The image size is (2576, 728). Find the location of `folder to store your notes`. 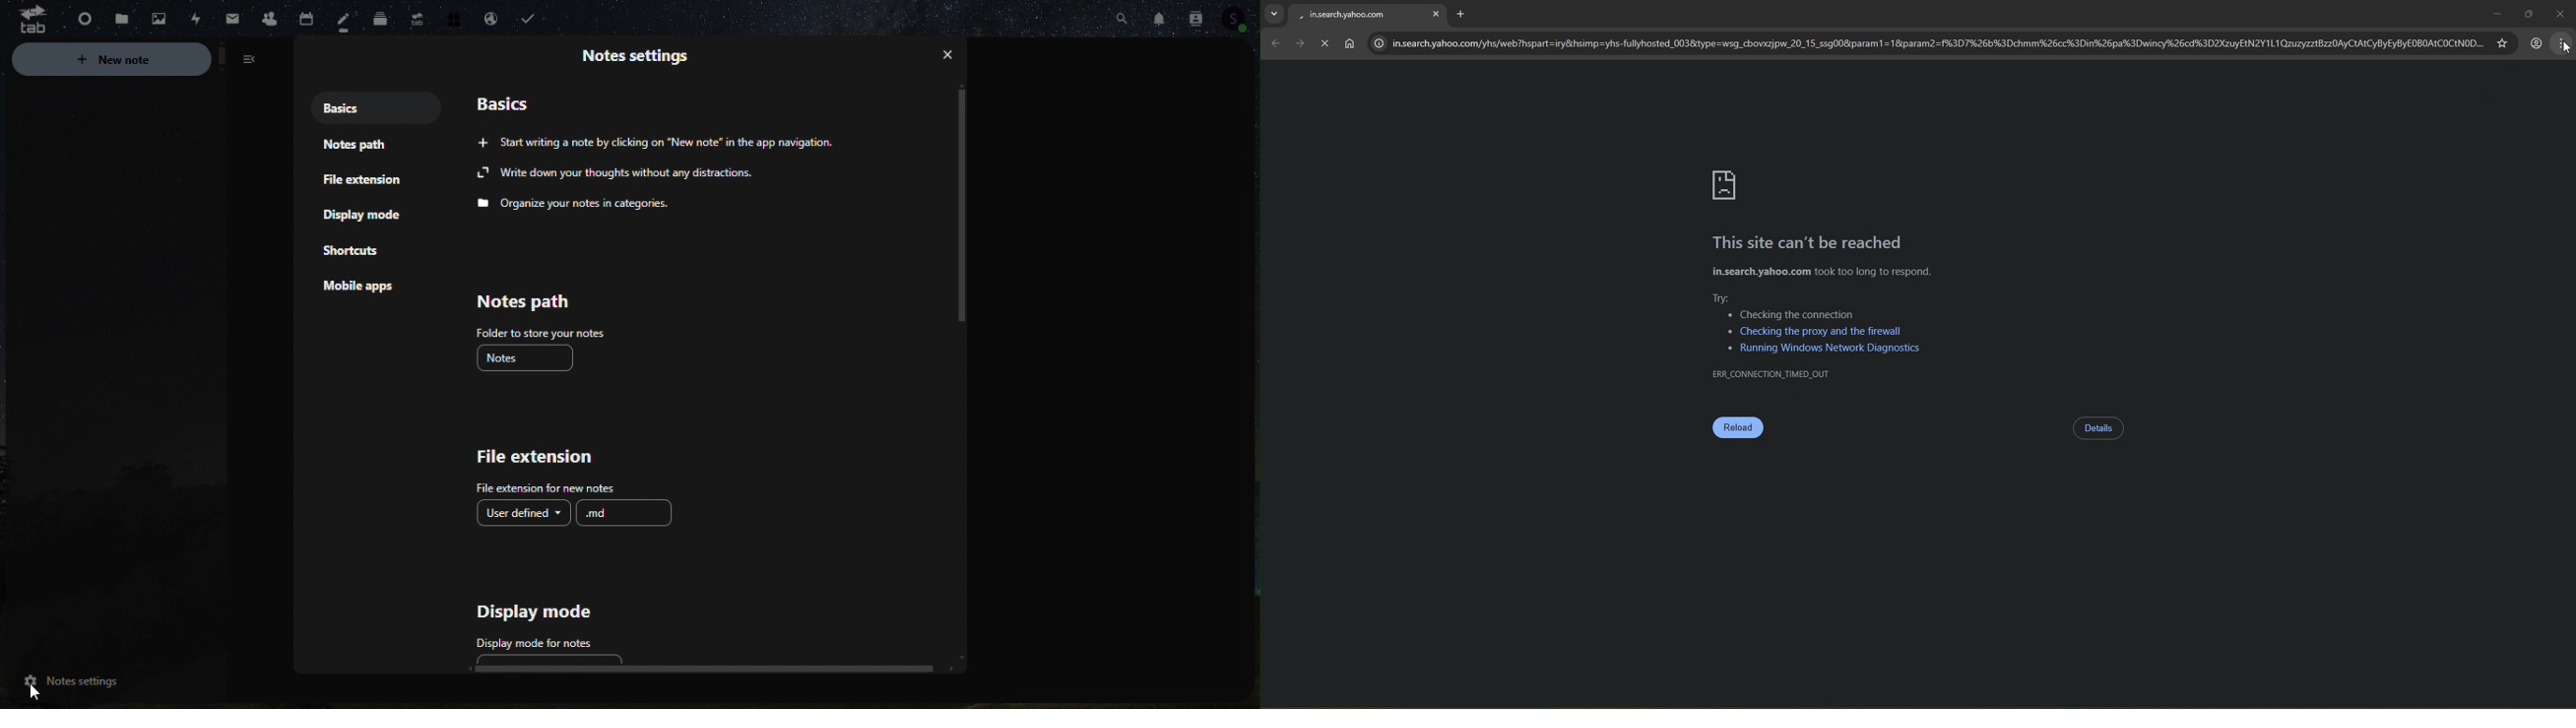

folder to store your notes is located at coordinates (539, 334).